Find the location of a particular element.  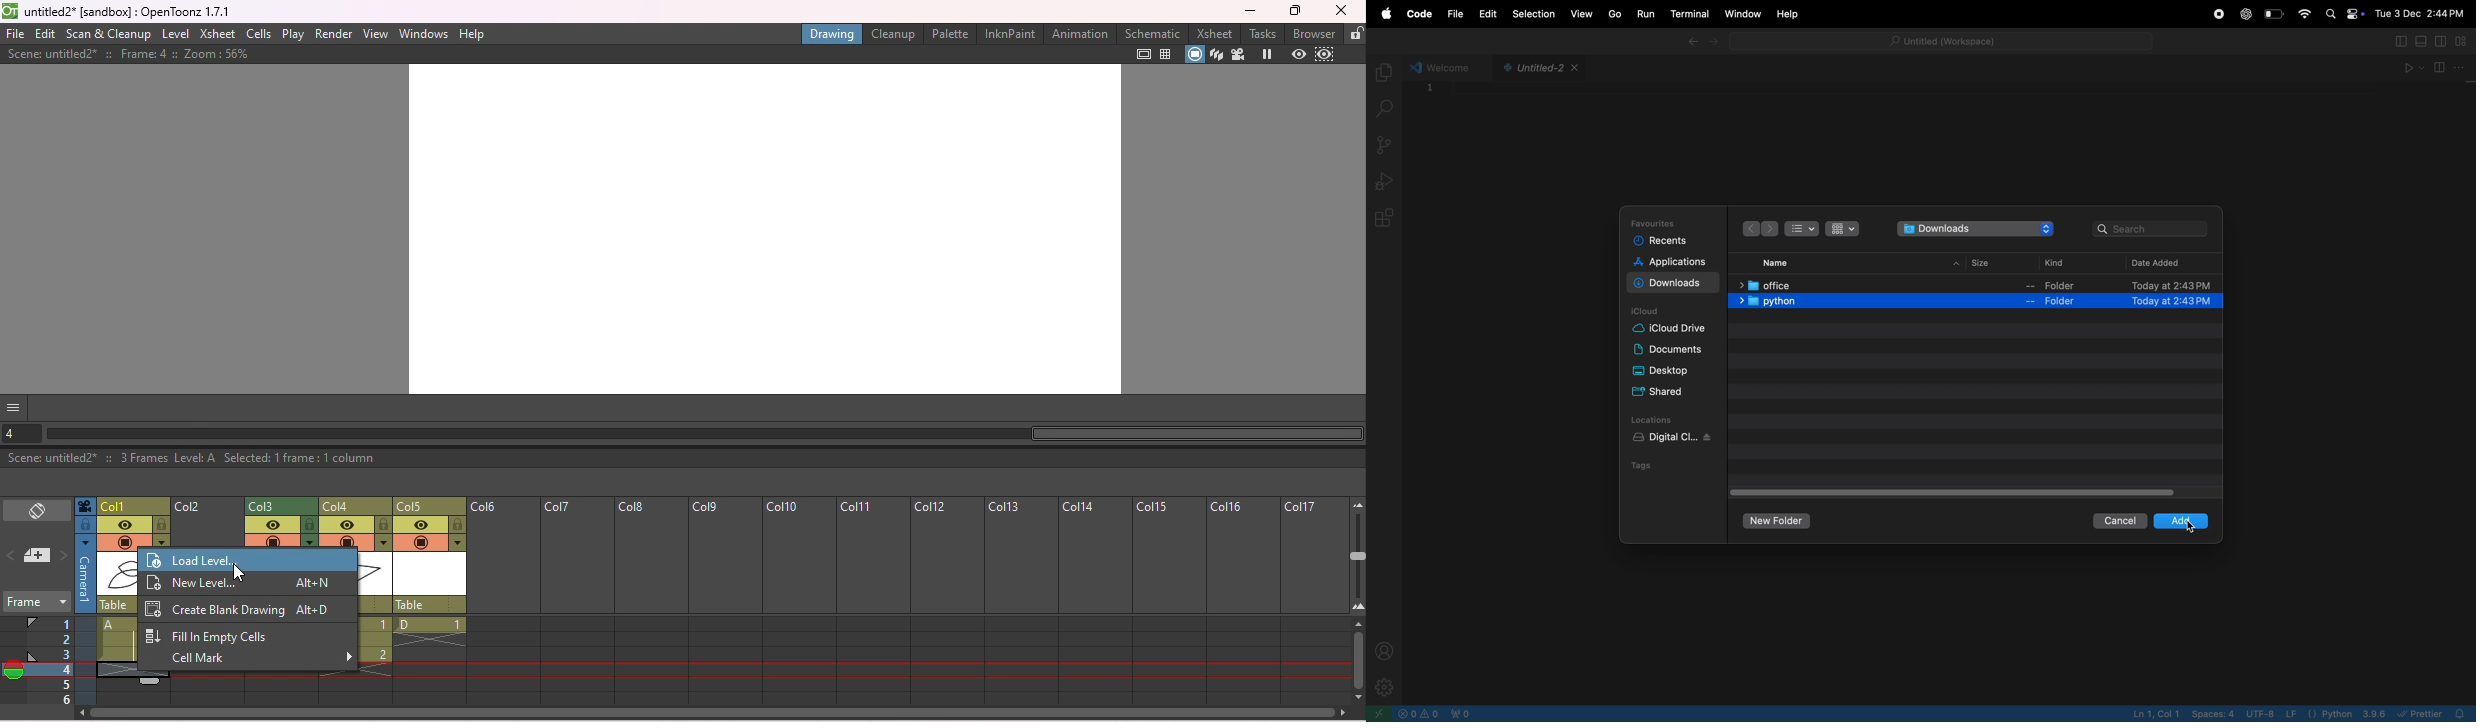

run debug is located at coordinates (1386, 178).